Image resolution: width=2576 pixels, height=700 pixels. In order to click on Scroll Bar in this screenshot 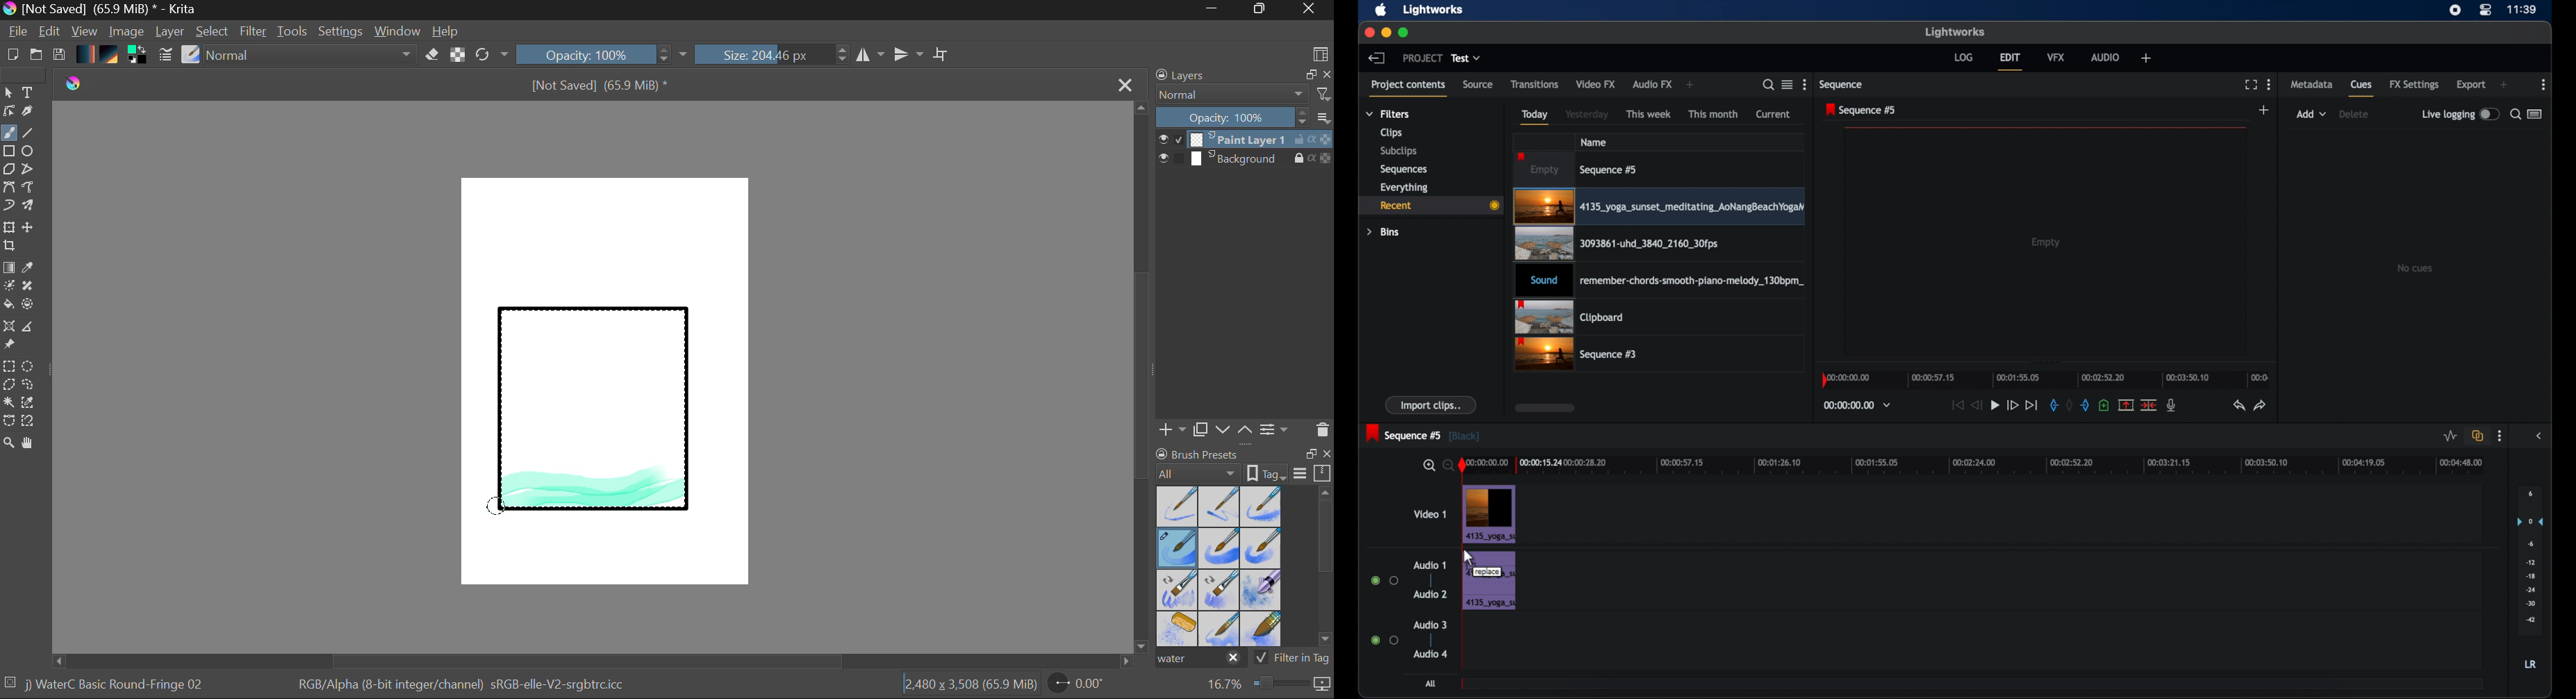, I will do `click(593, 661)`.